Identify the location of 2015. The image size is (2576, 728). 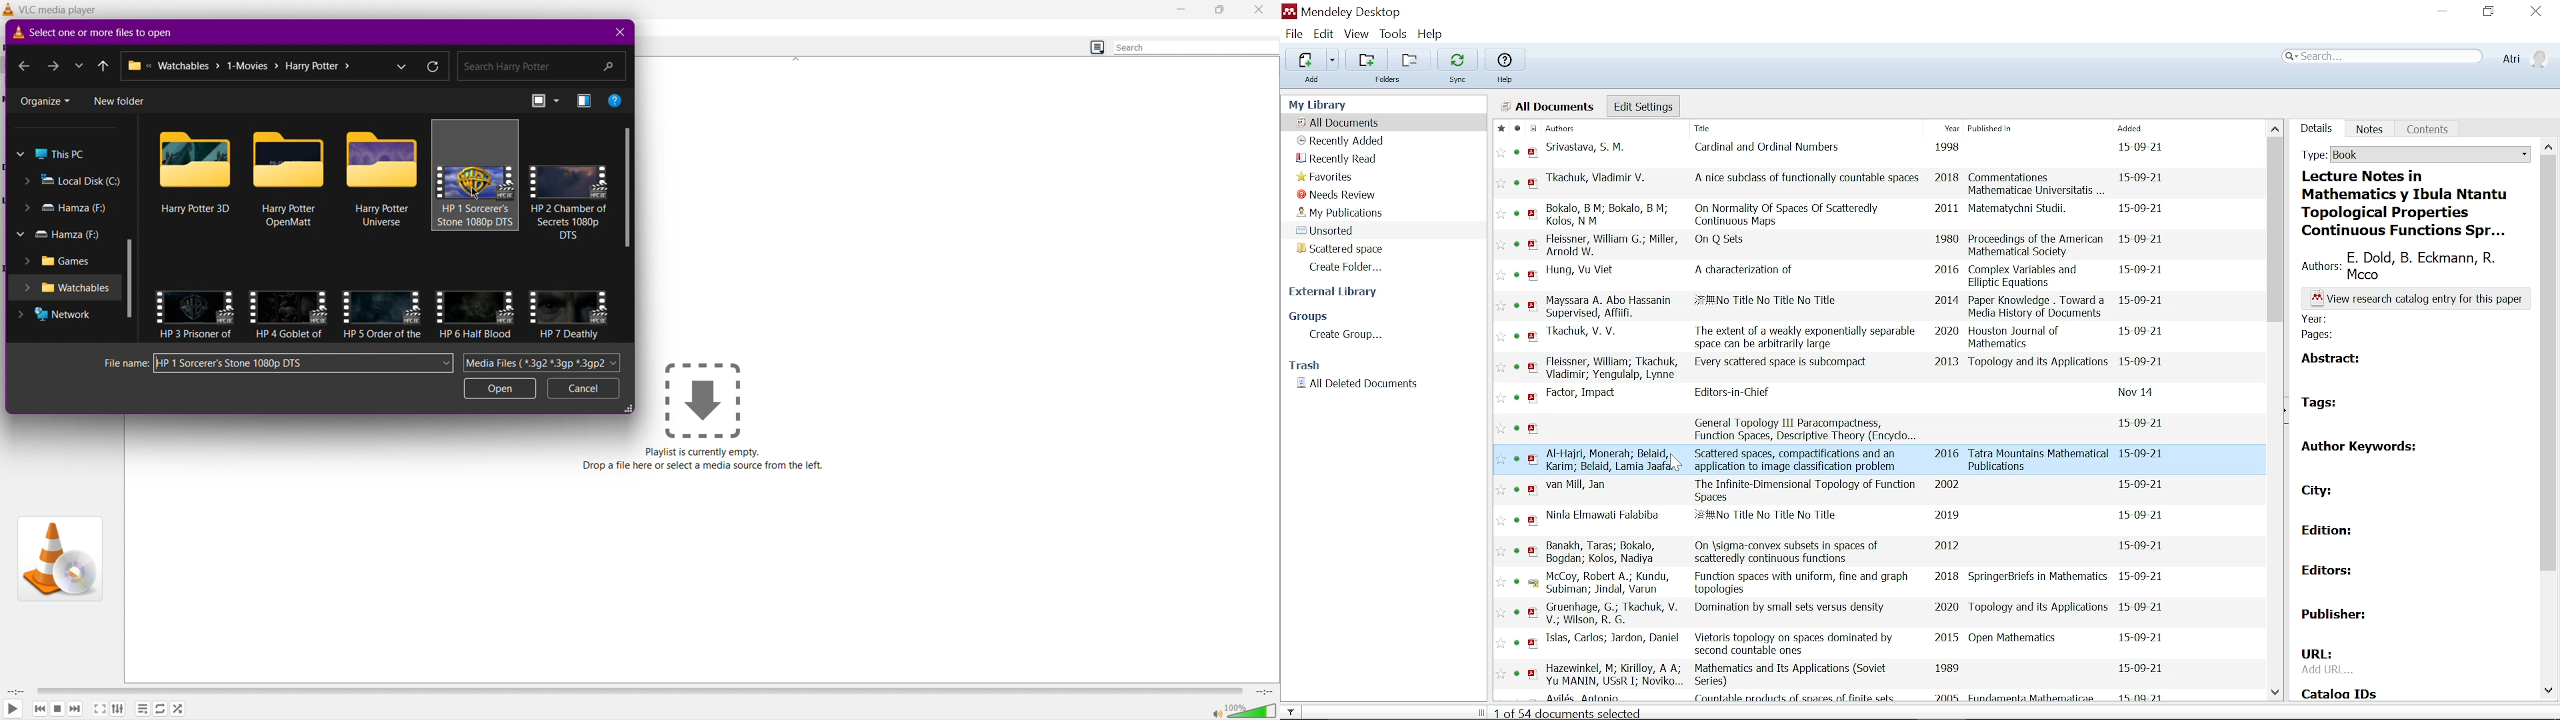
(1946, 640).